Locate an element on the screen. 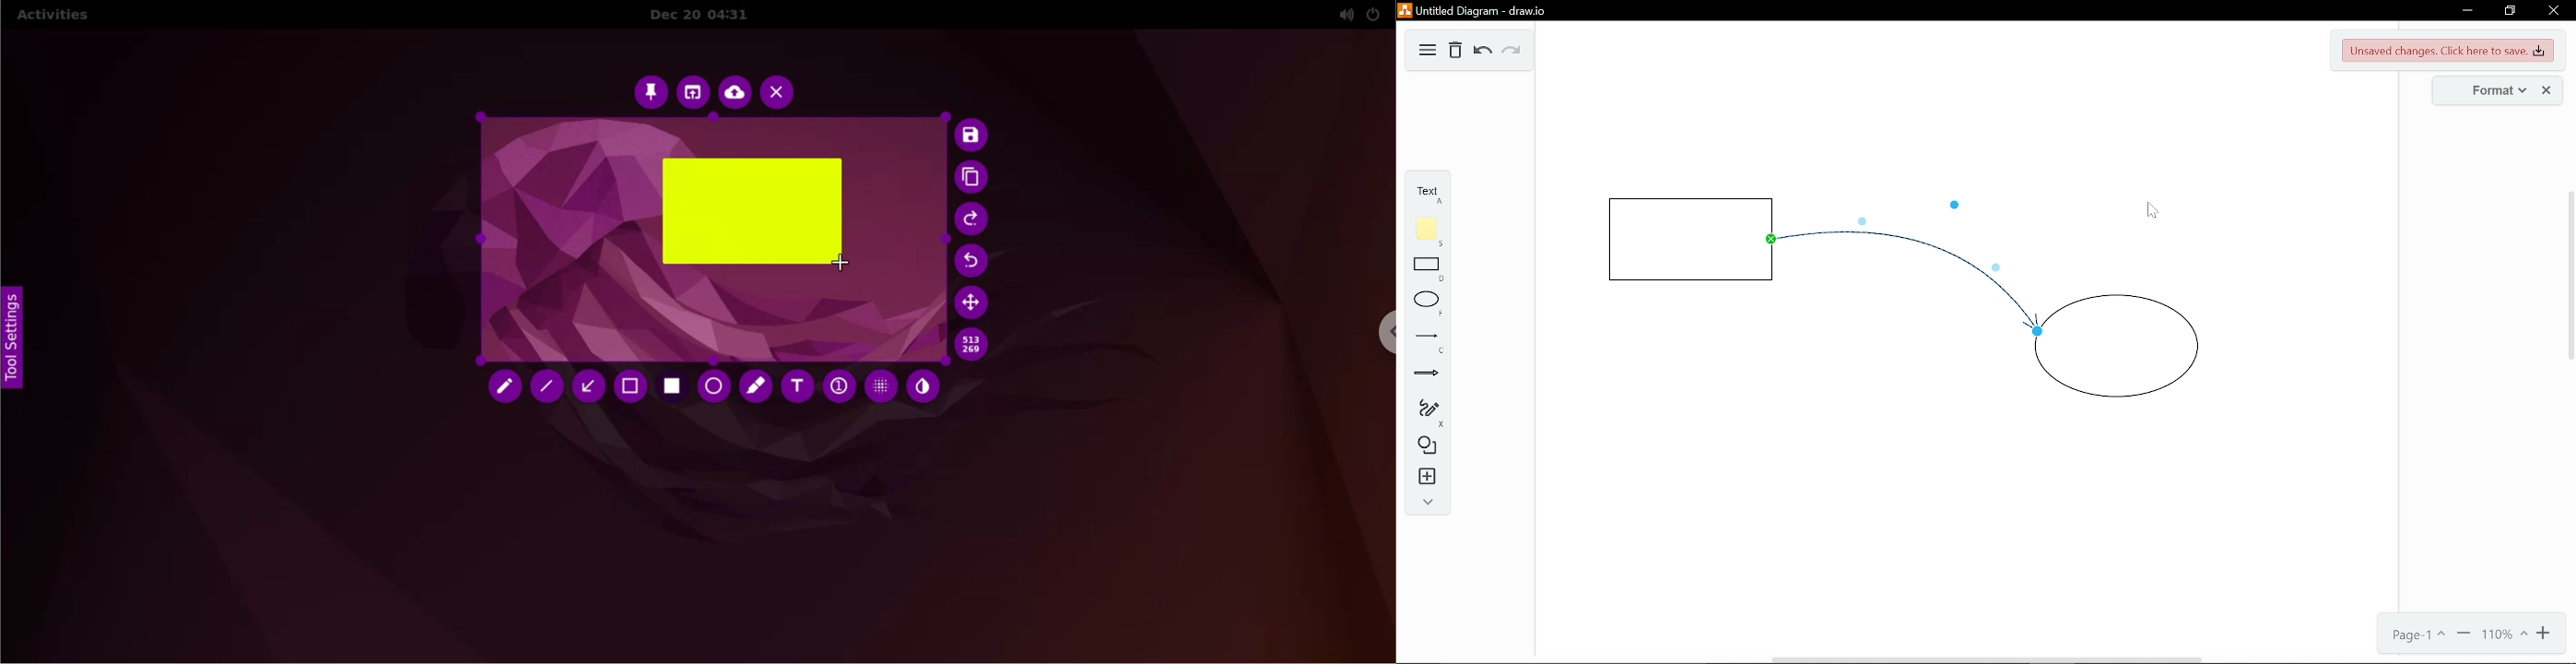 This screenshot has height=672, width=2576. Line is located at coordinates (1424, 342).